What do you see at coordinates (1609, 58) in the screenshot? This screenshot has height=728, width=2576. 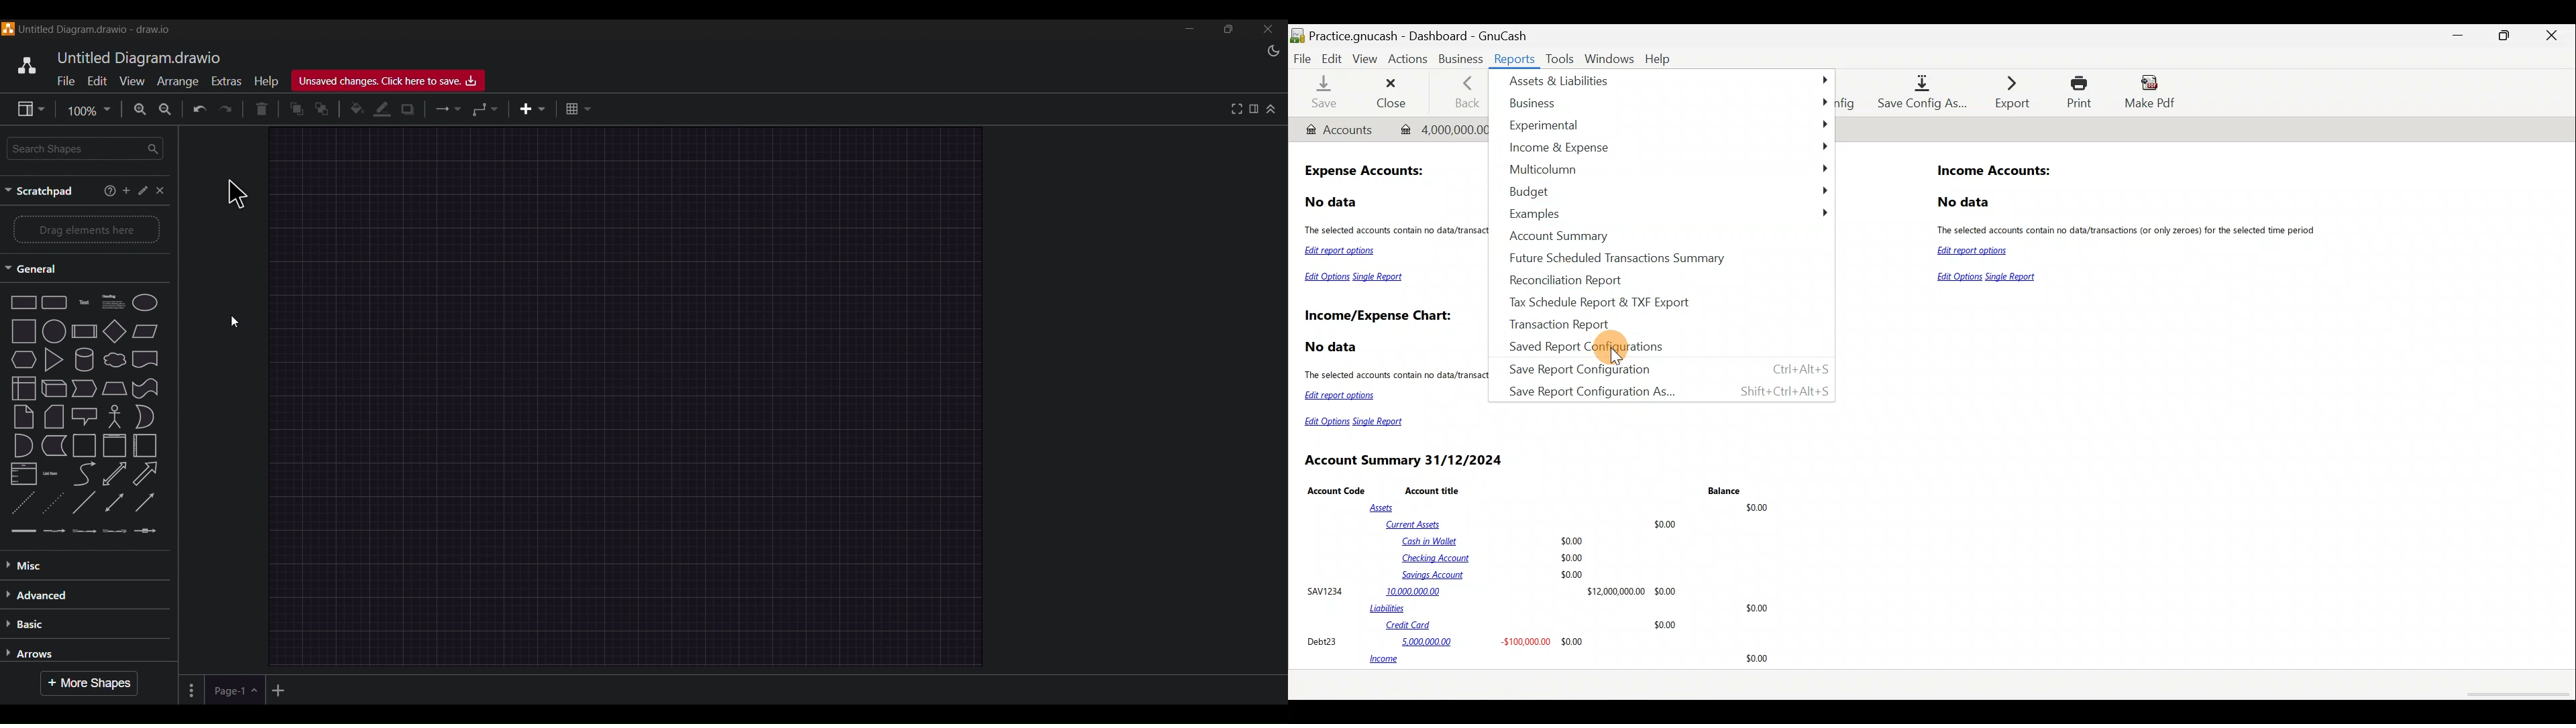 I see `Windows` at bounding box center [1609, 58].